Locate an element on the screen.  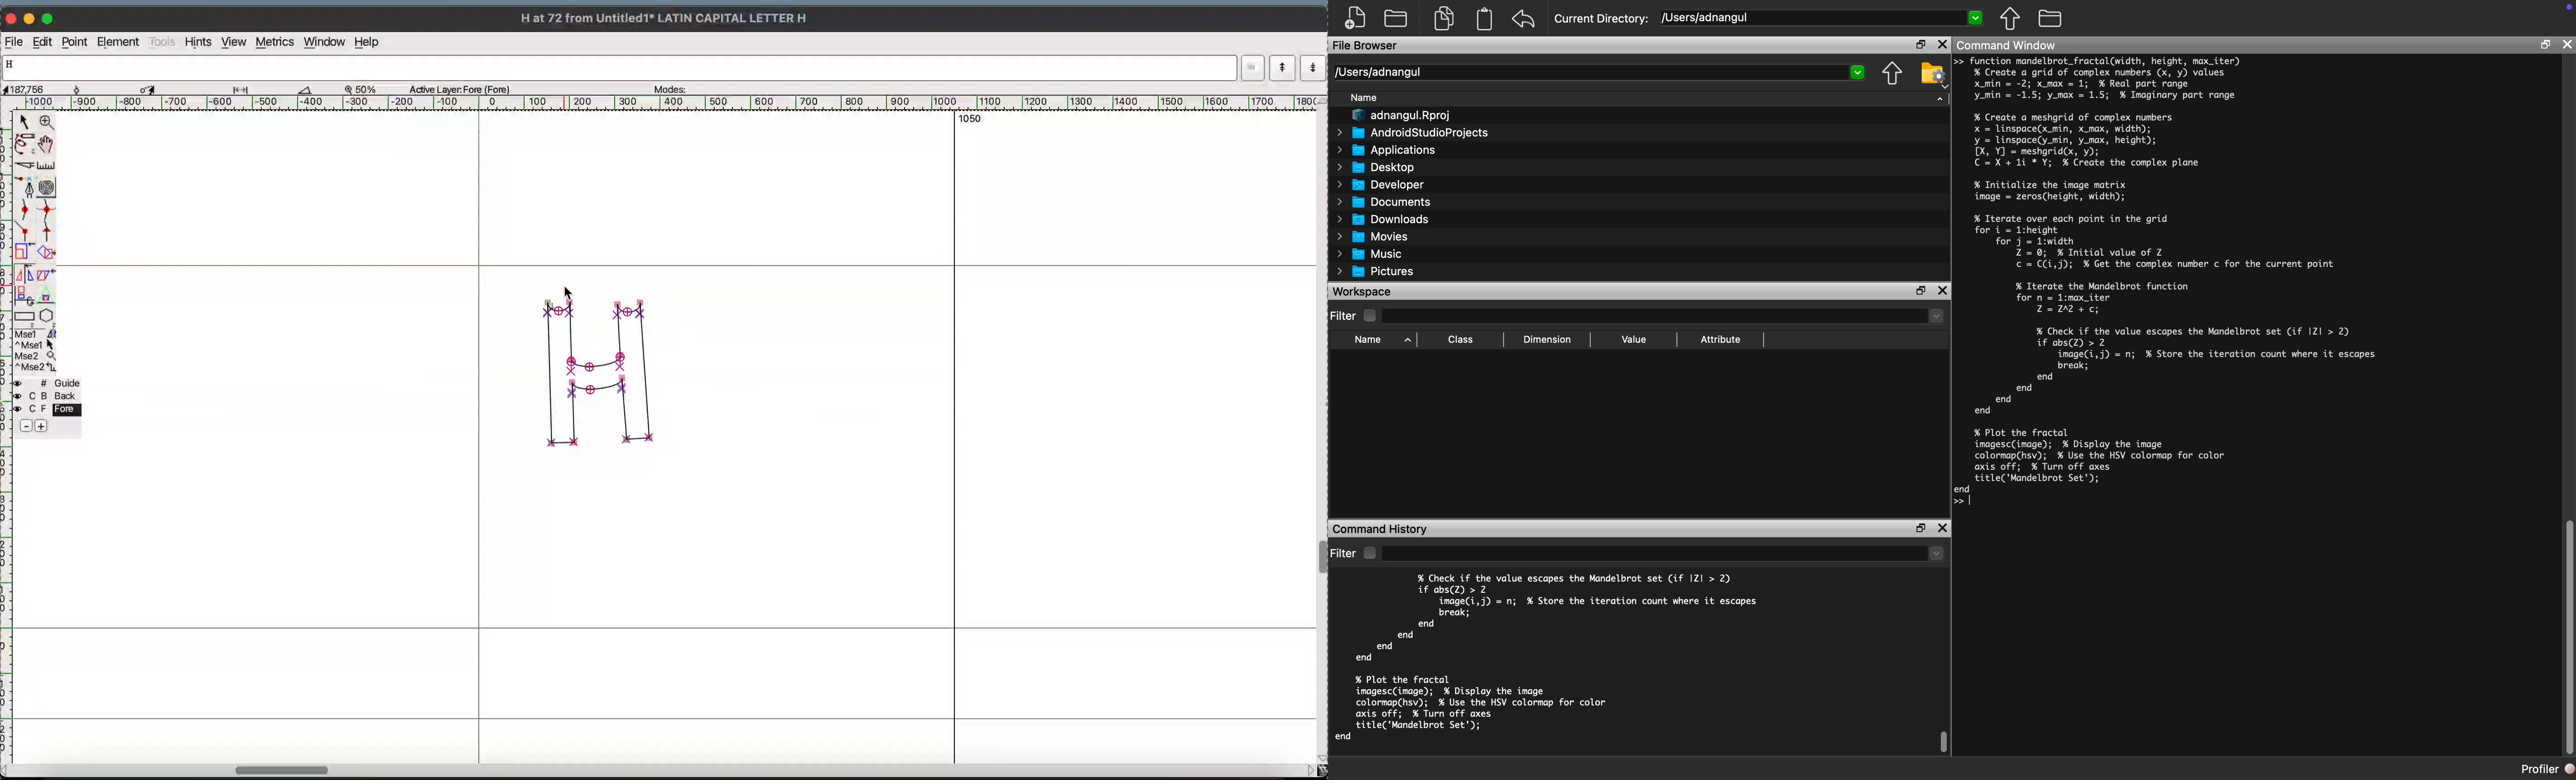
Command History is located at coordinates (1383, 528).